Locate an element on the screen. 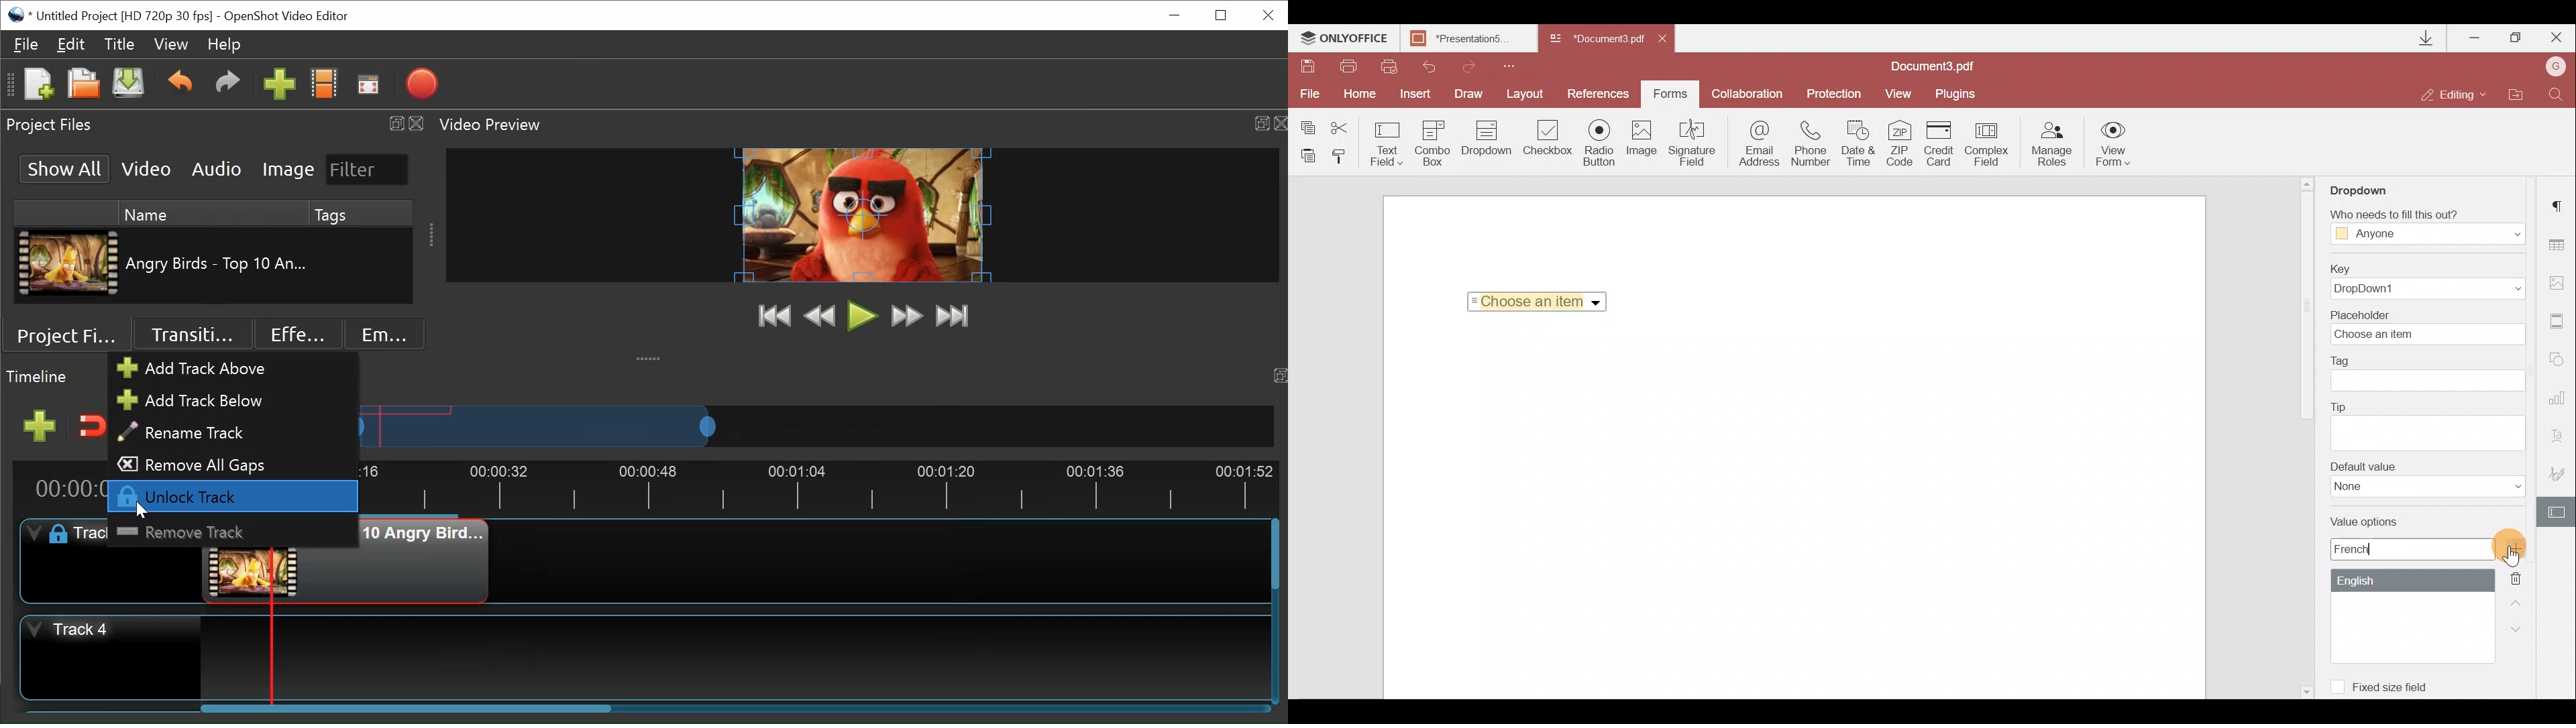 The width and height of the screenshot is (2576, 728). Choose an item  is located at coordinates (1542, 299).